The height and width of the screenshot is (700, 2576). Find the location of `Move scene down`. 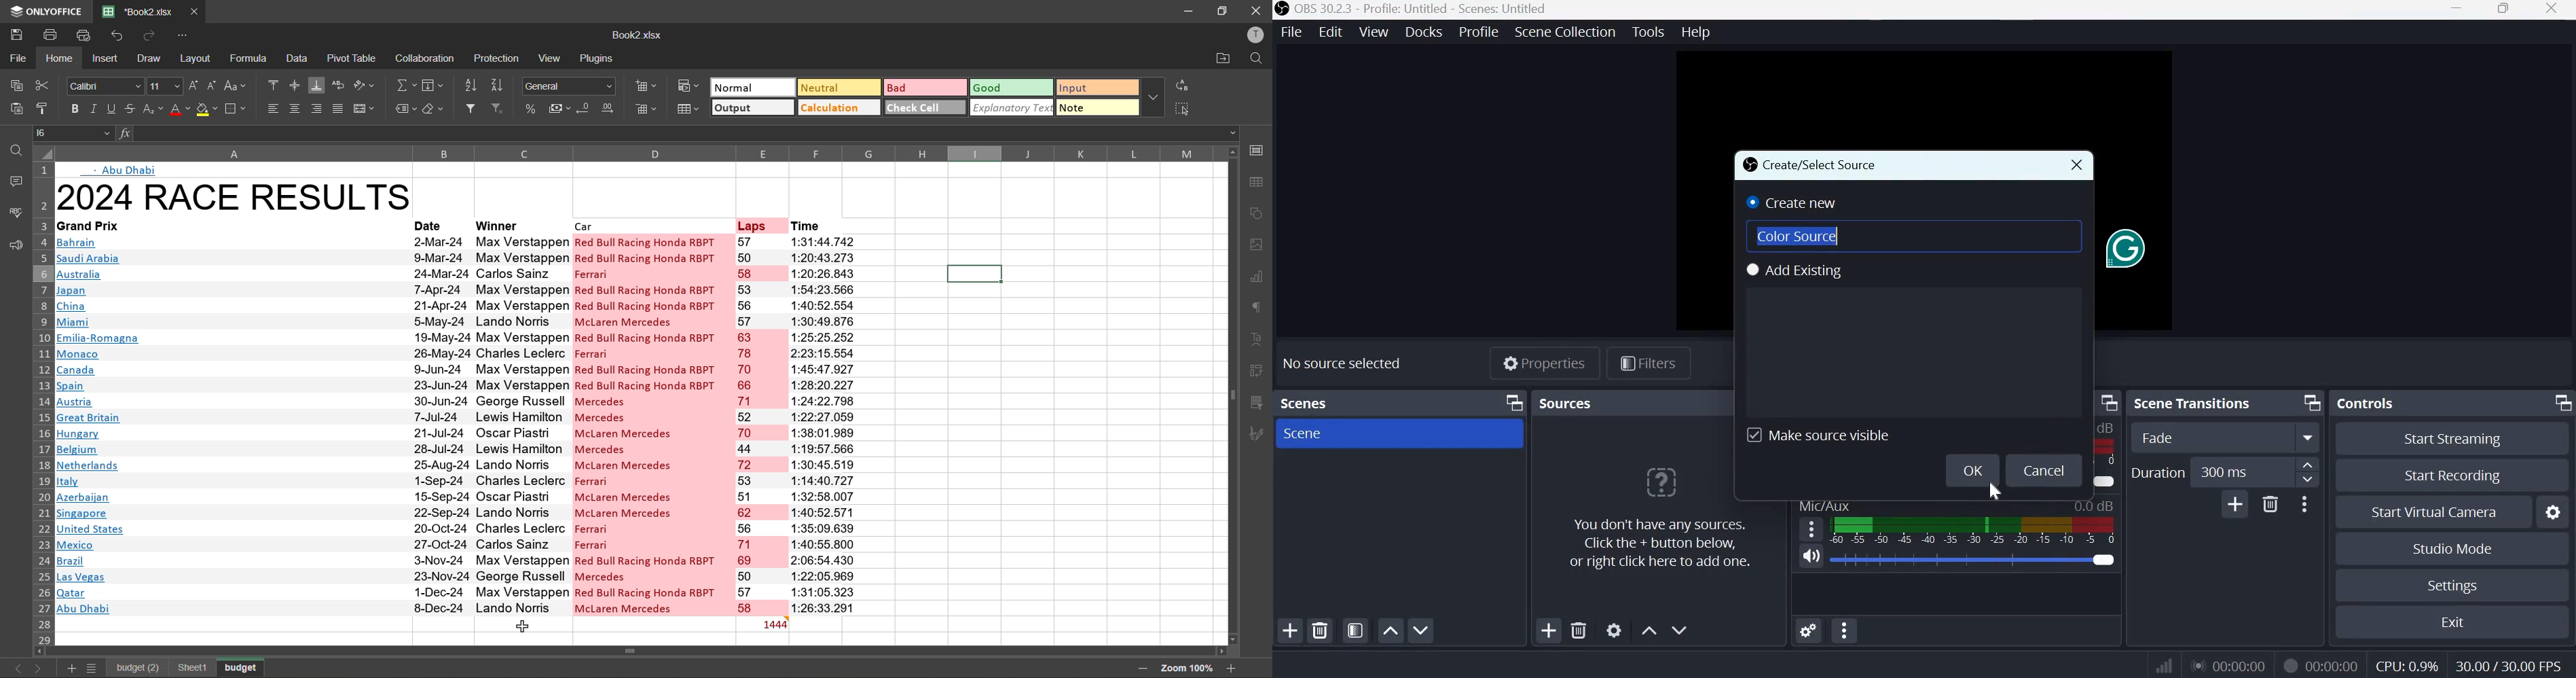

Move scene down is located at coordinates (1424, 631).